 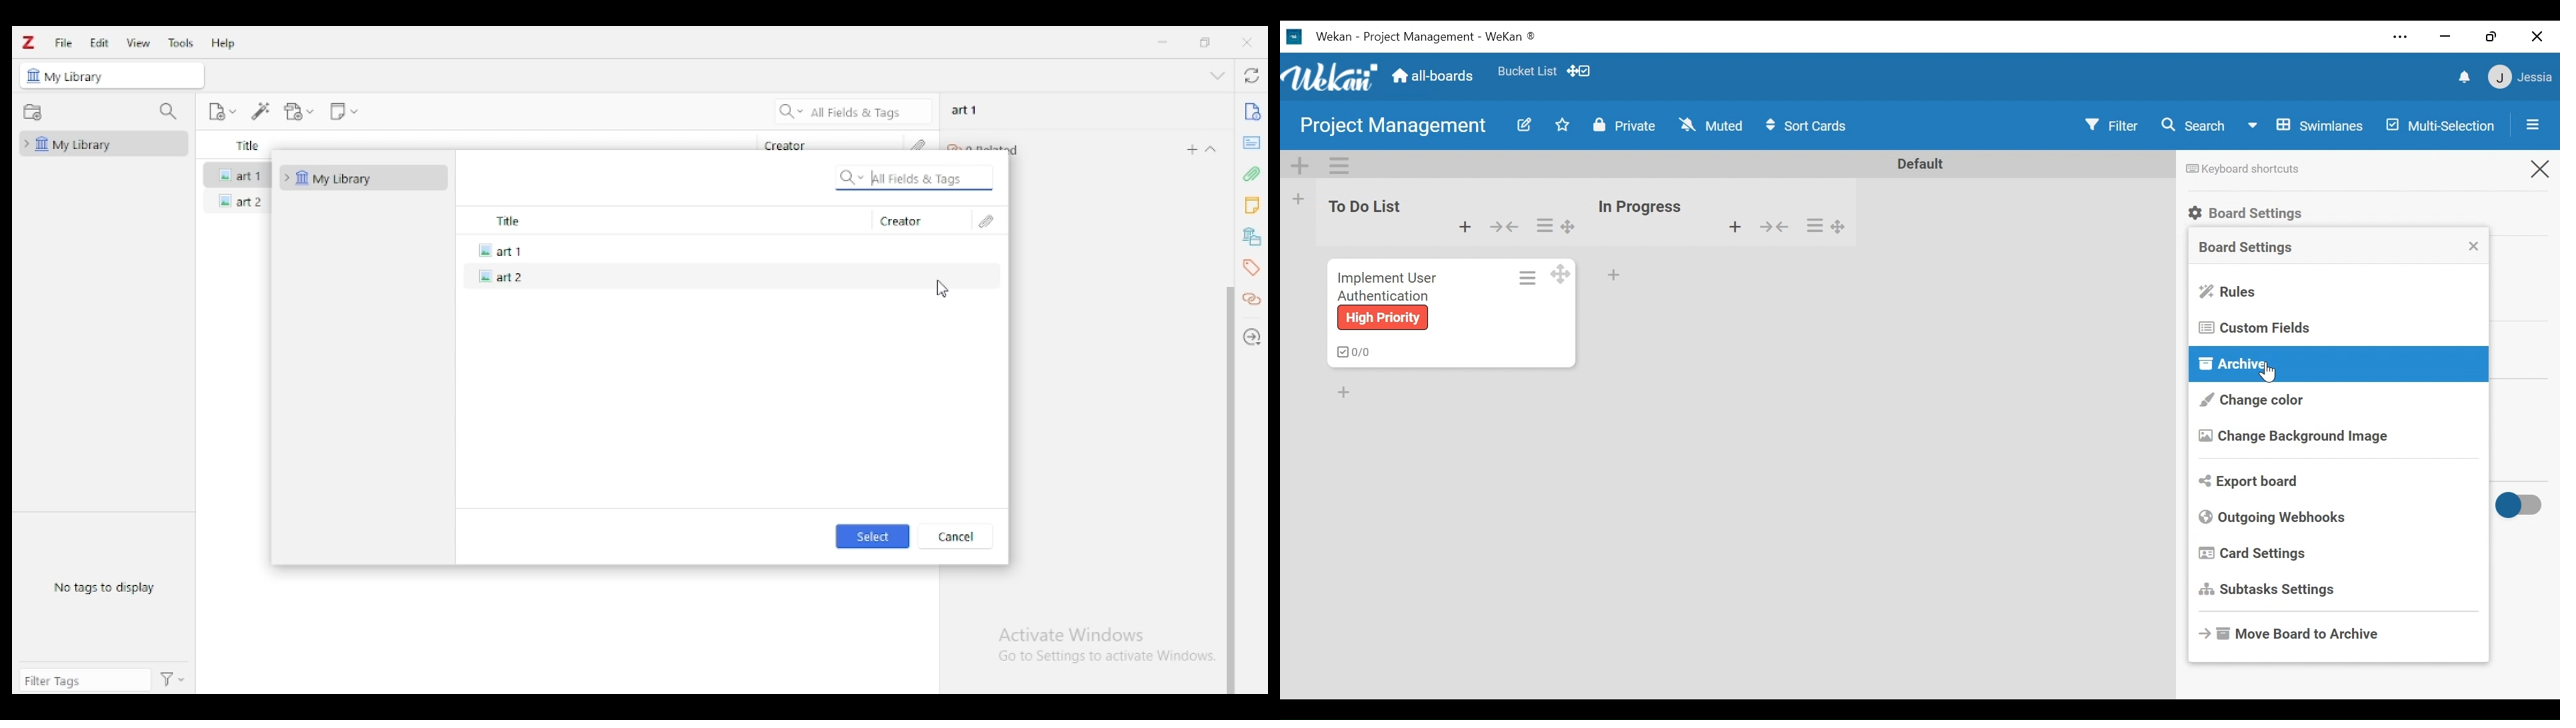 What do you see at coordinates (248, 145) in the screenshot?
I see `title` at bounding box center [248, 145].